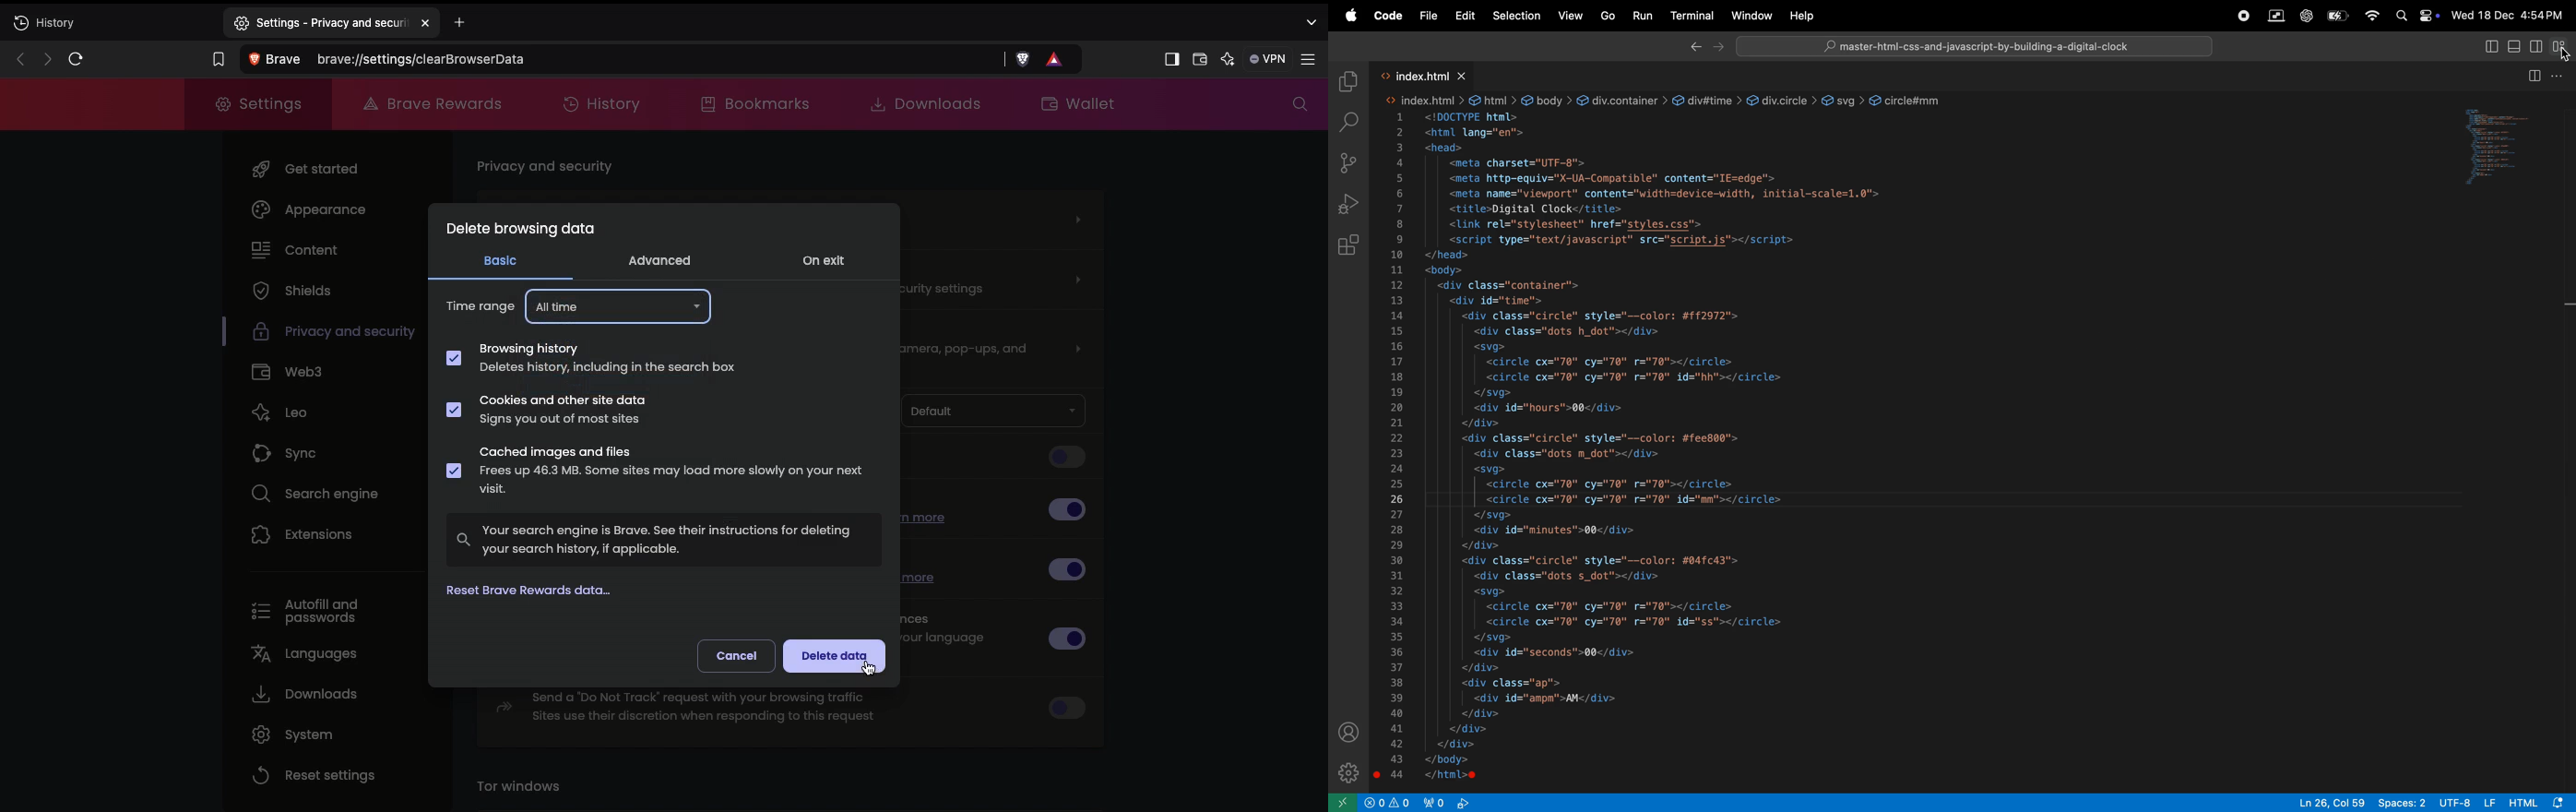 This screenshot has width=2576, height=812. What do you see at coordinates (2402, 803) in the screenshot?
I see `spaces 2` at bounding box center [2402, 803].